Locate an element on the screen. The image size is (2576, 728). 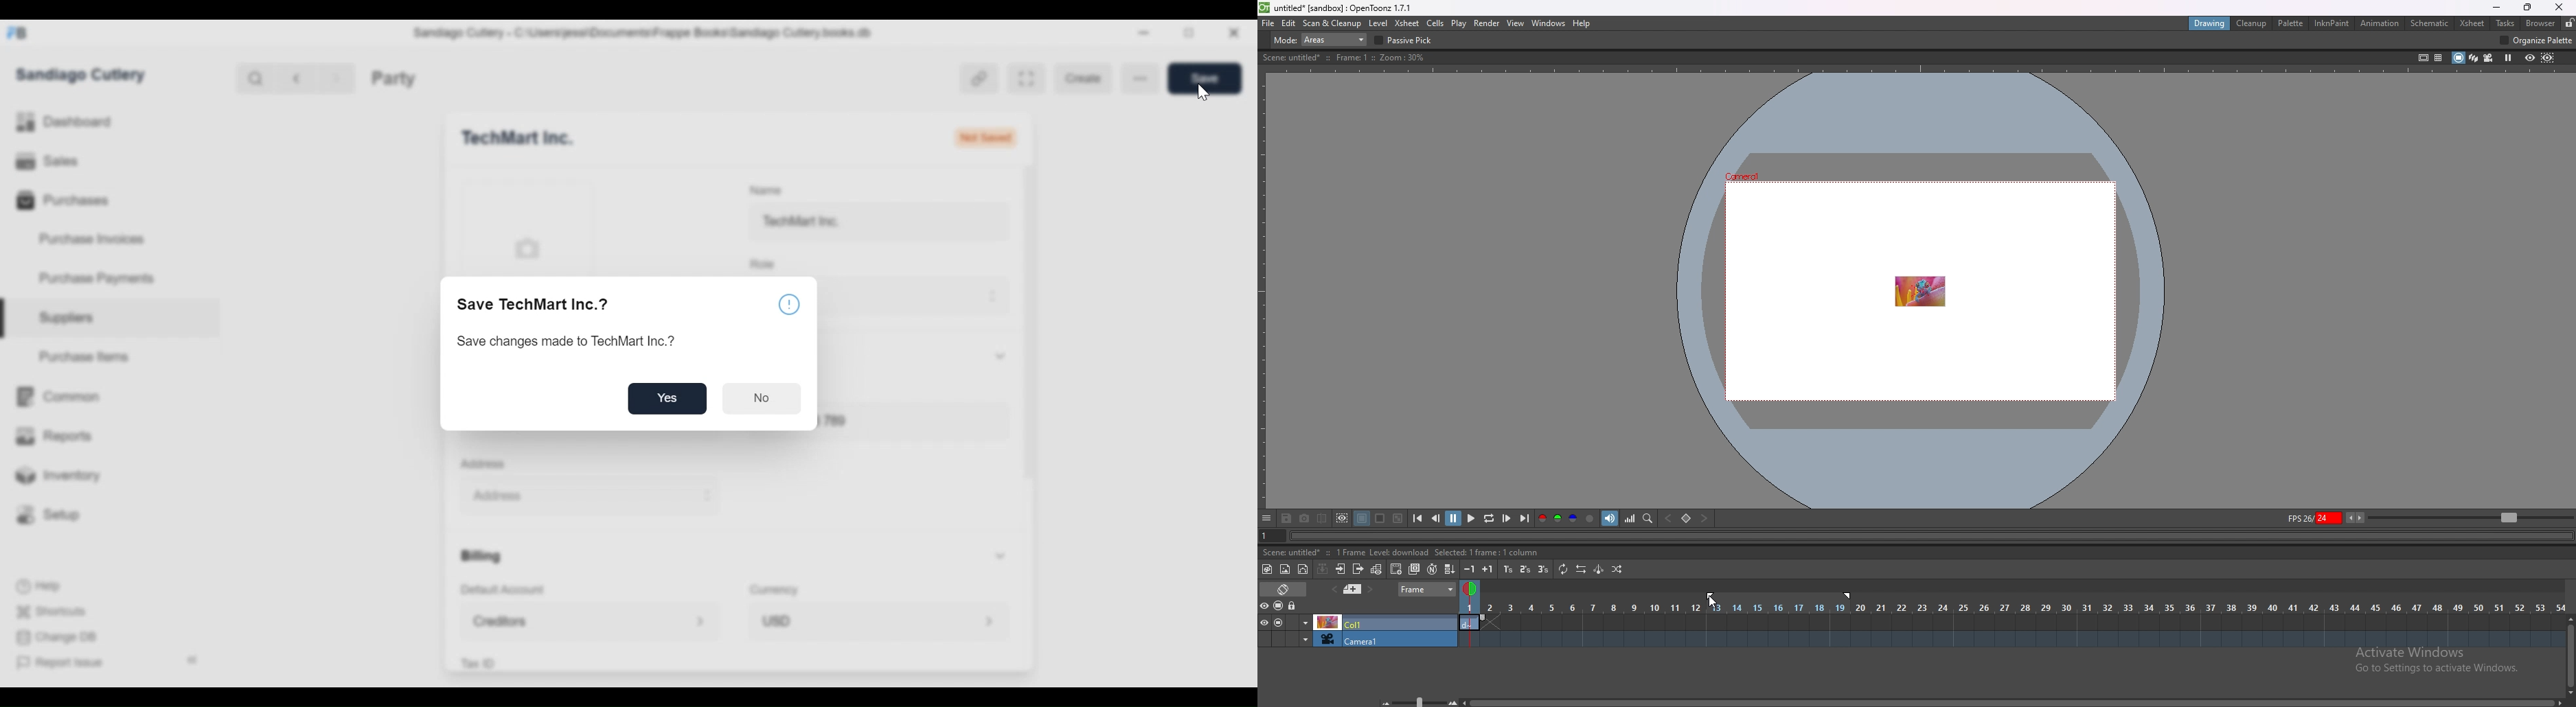
new vector level is located at coordinates (1303, 569).